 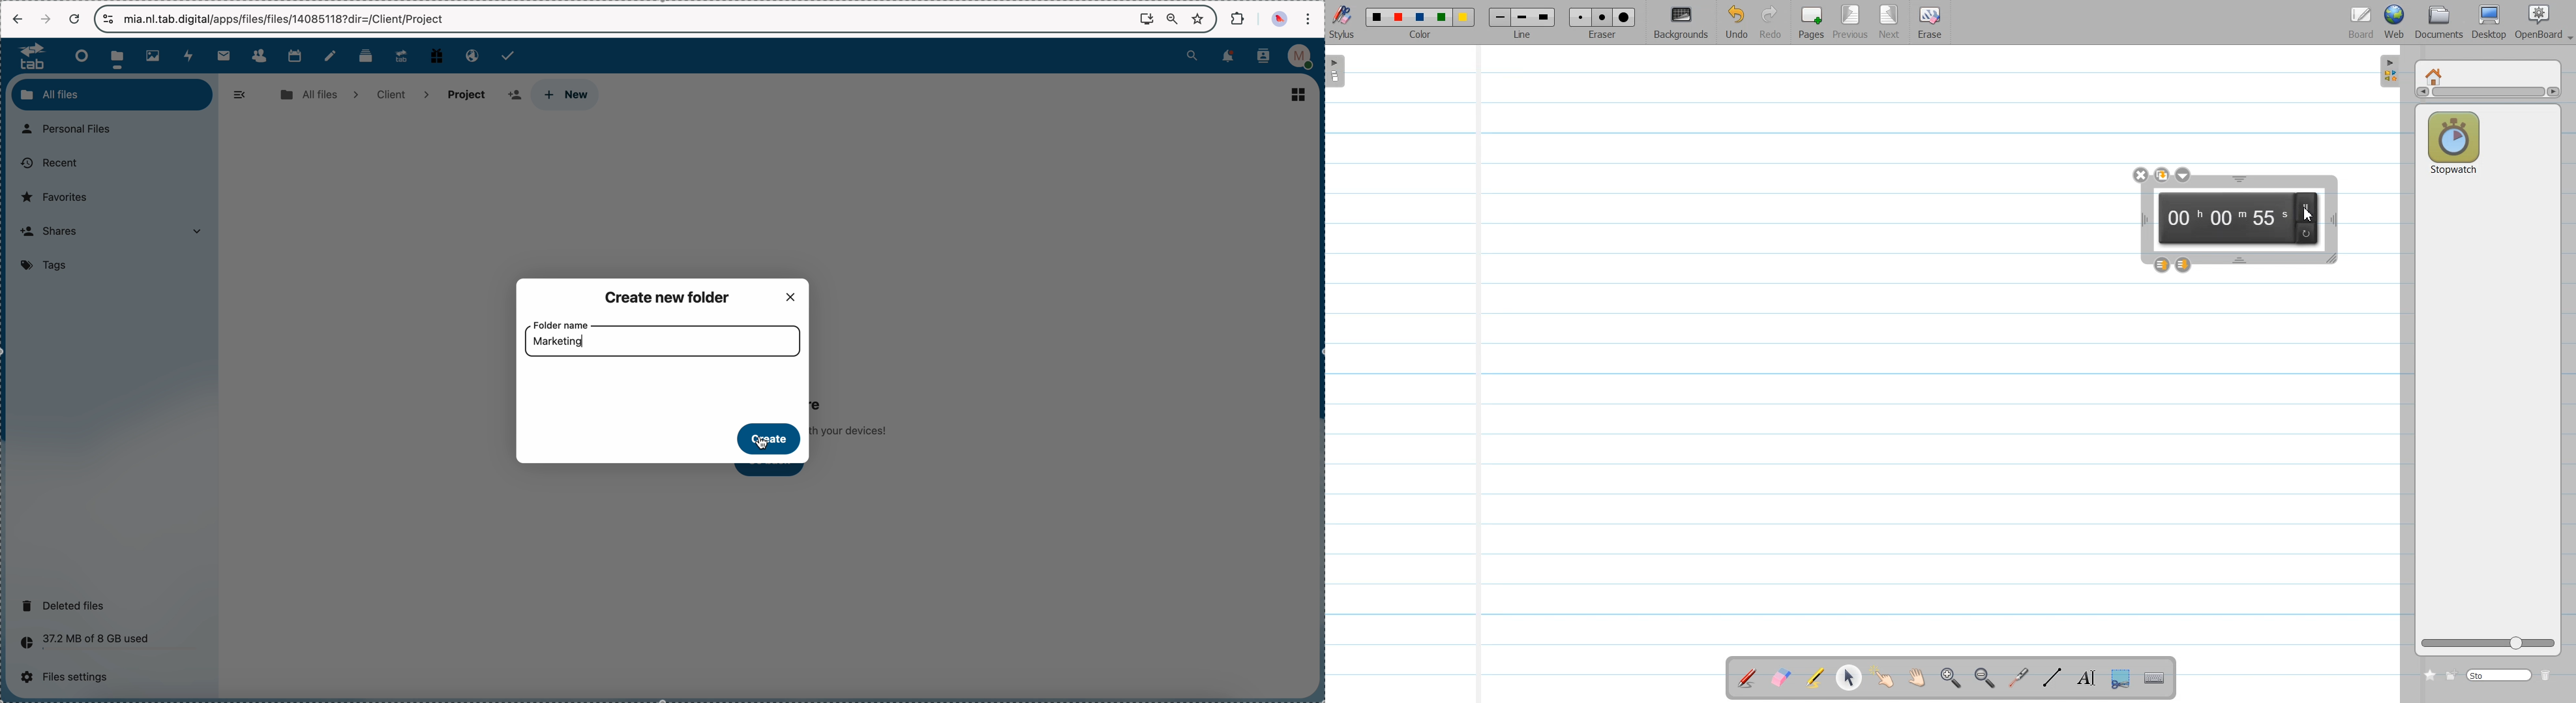 I want to click on deleted files, so click(x=67, y=605).